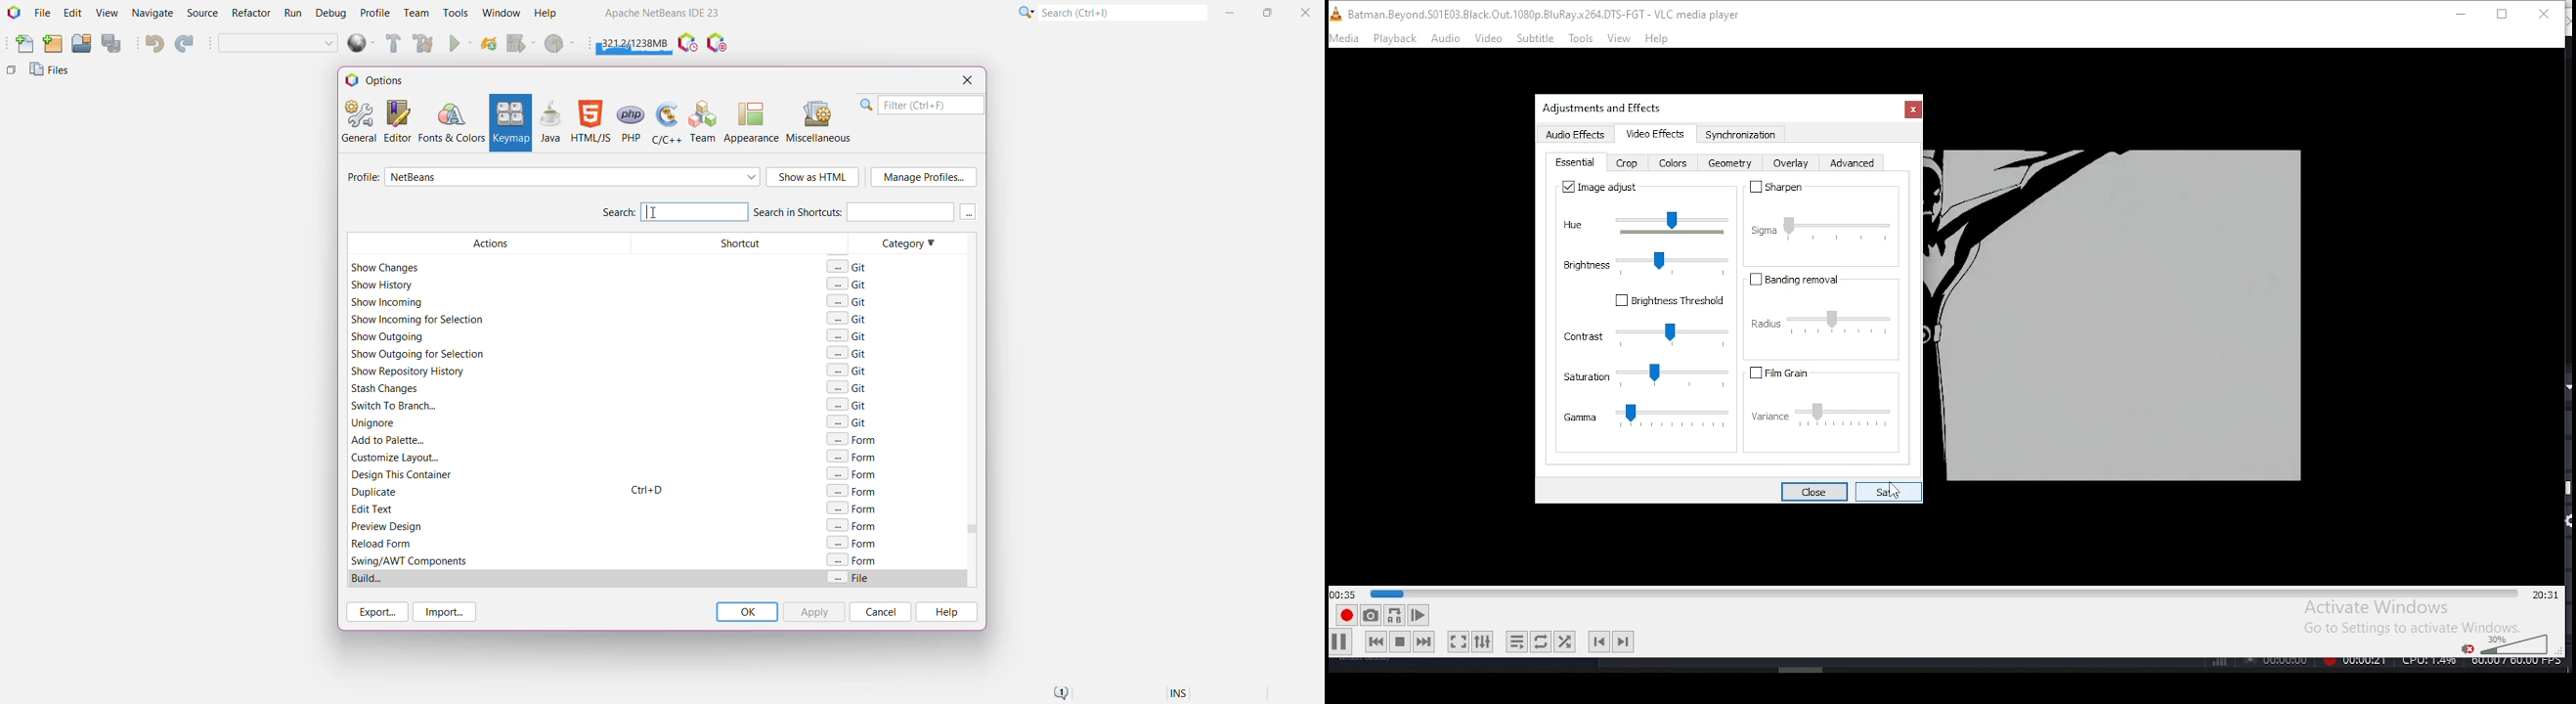  What do you see at coordinates (1801, 280) in the screenshot?
I see `banding removal on/off` at bounding box center [1801, 280].